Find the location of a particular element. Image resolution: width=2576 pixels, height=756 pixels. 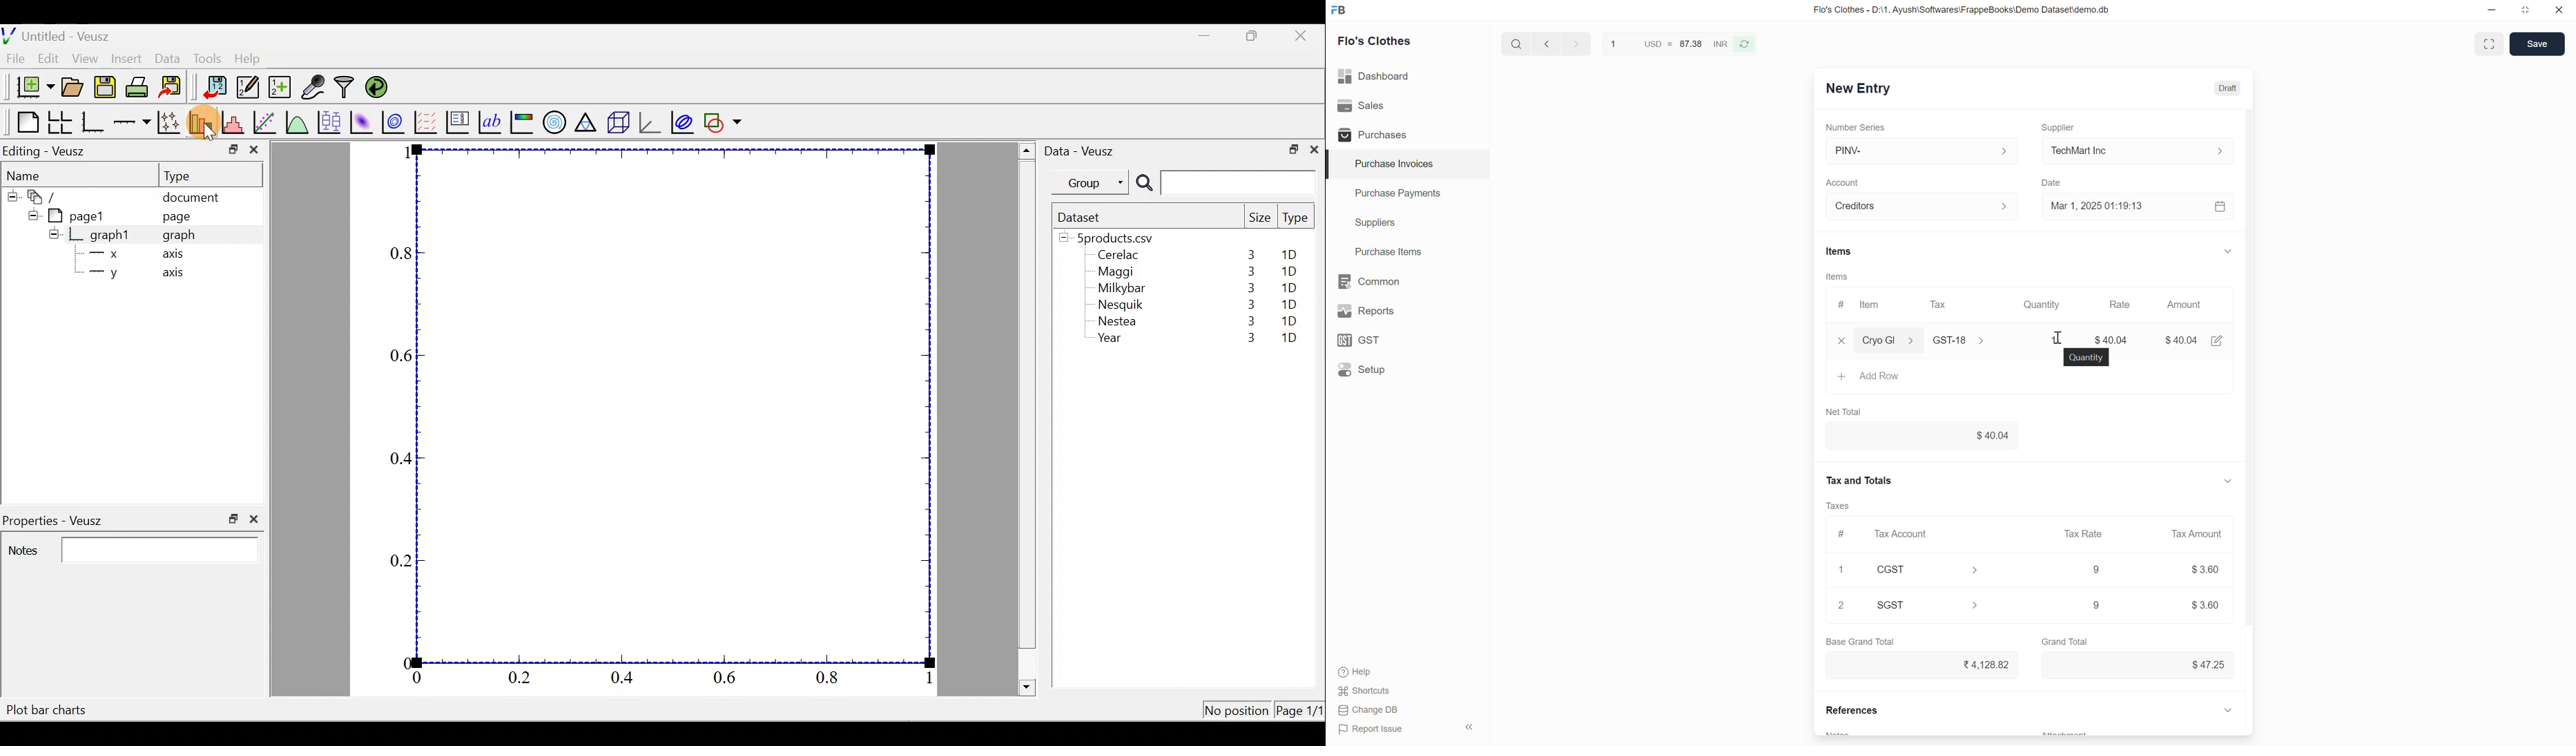

TechMart Inc. is located at coordinates (2143, 150).